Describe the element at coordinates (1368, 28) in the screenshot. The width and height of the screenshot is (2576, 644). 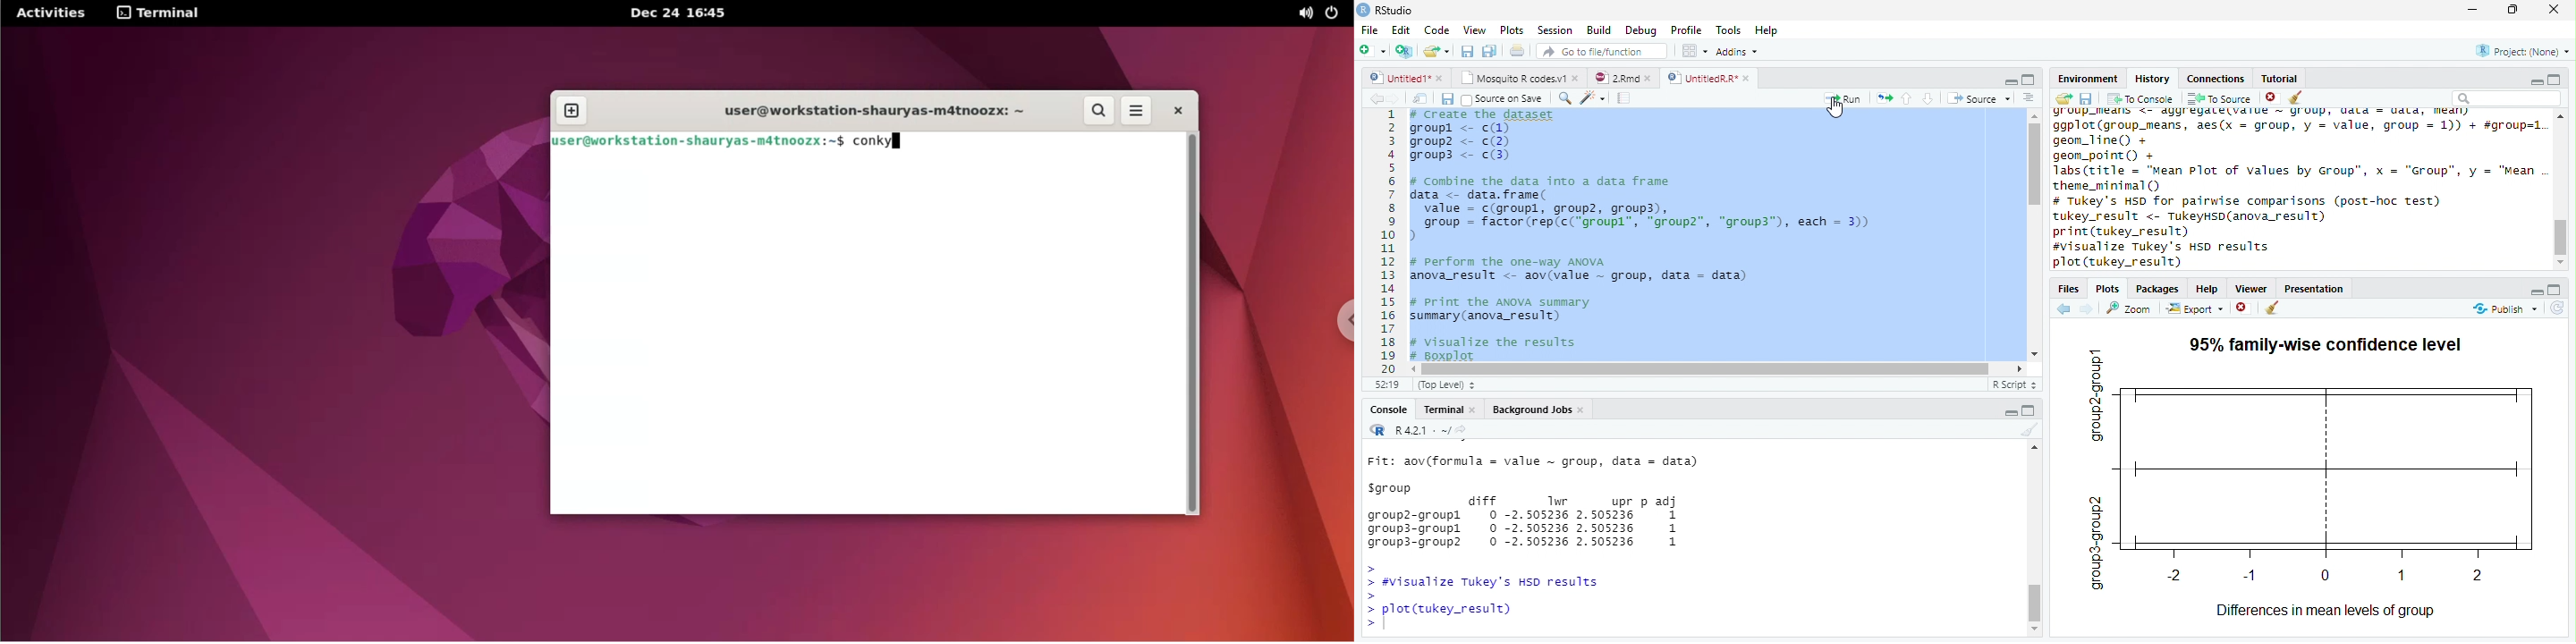
I see `File` at that location.